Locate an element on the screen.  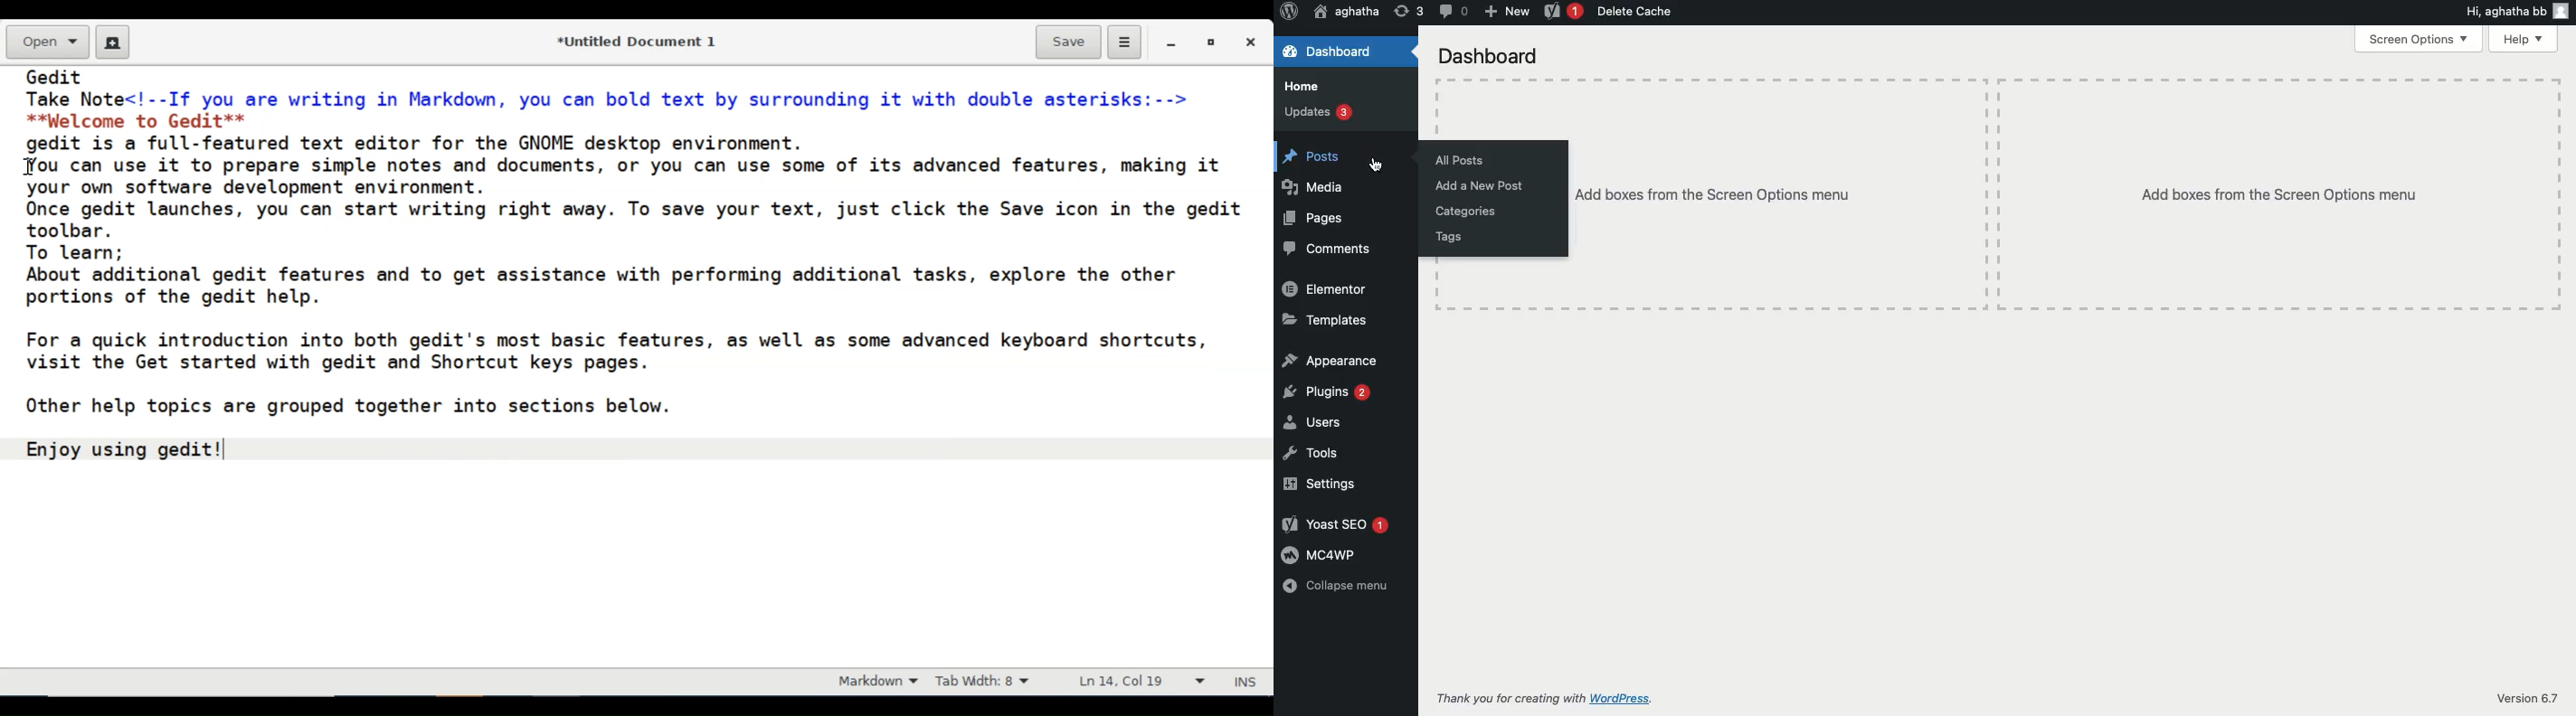
Dashboard is located at coordinates (1332, 52).